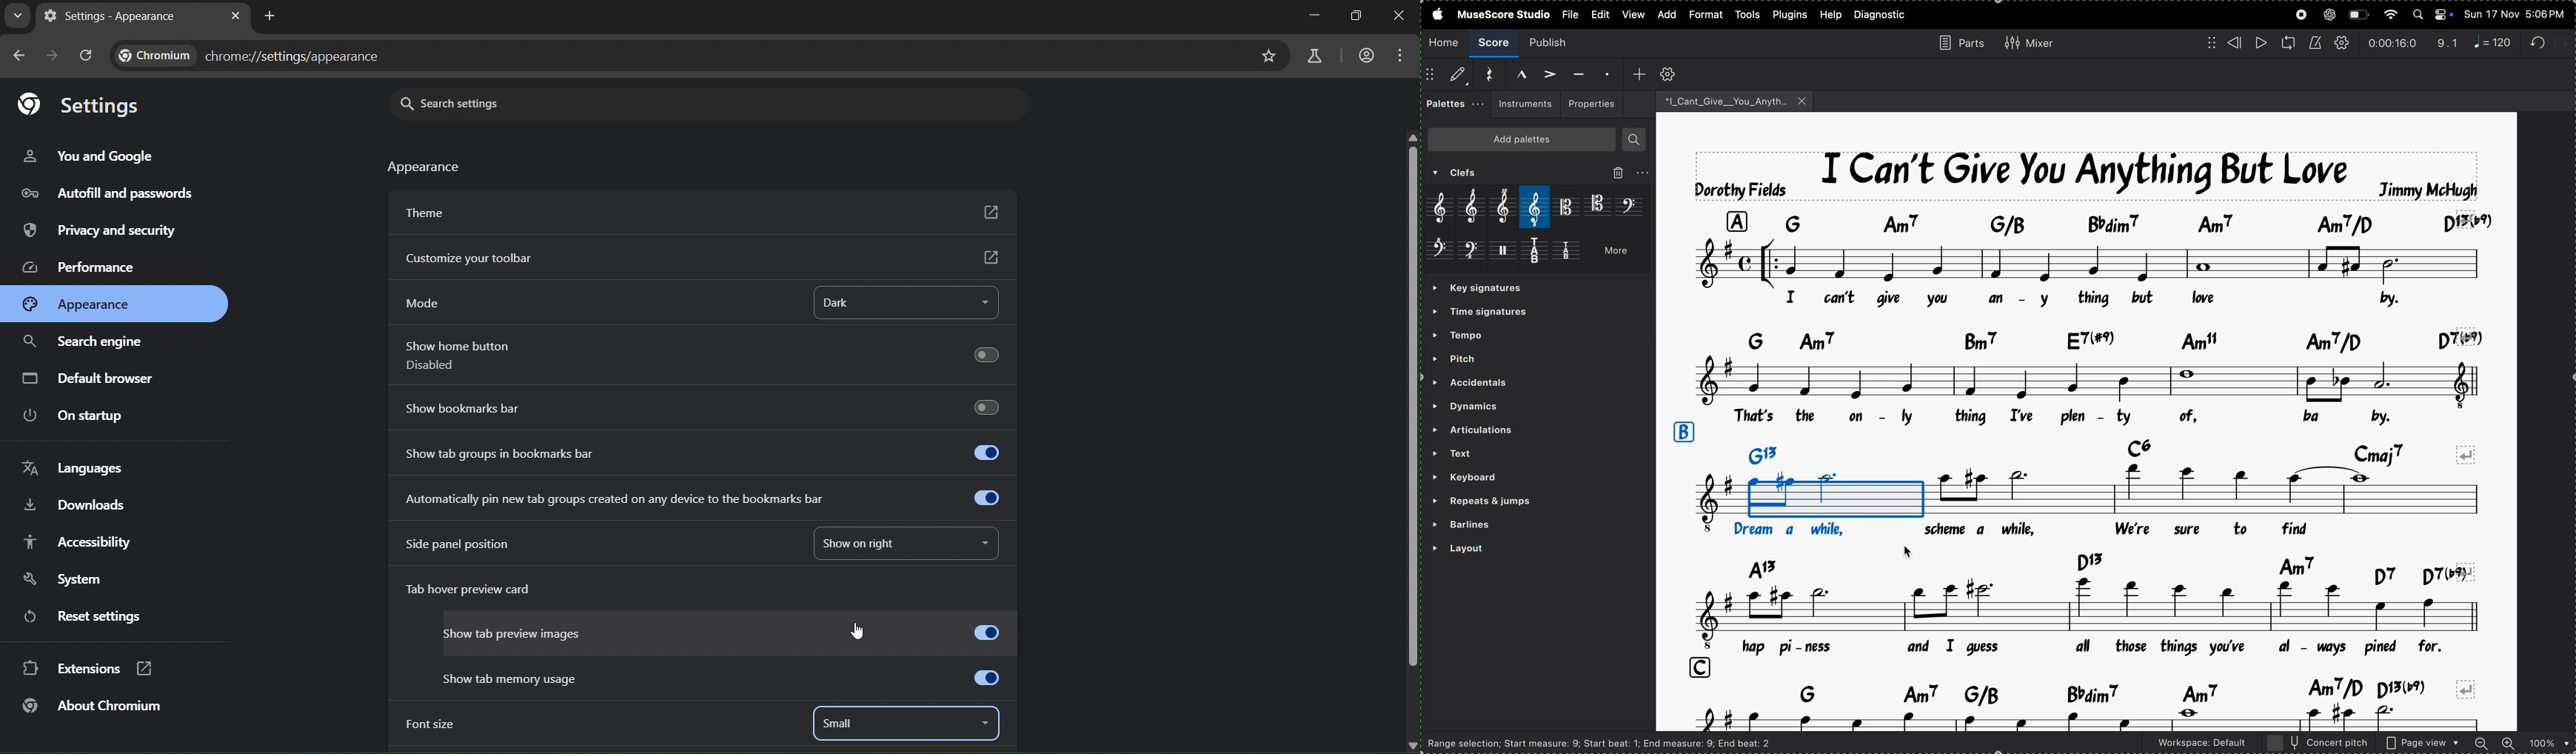 The width and height of the screenshot is (2576, 756). Describe the element at coordinates (434, 725) in the screenshot. I see `font size` at that location.